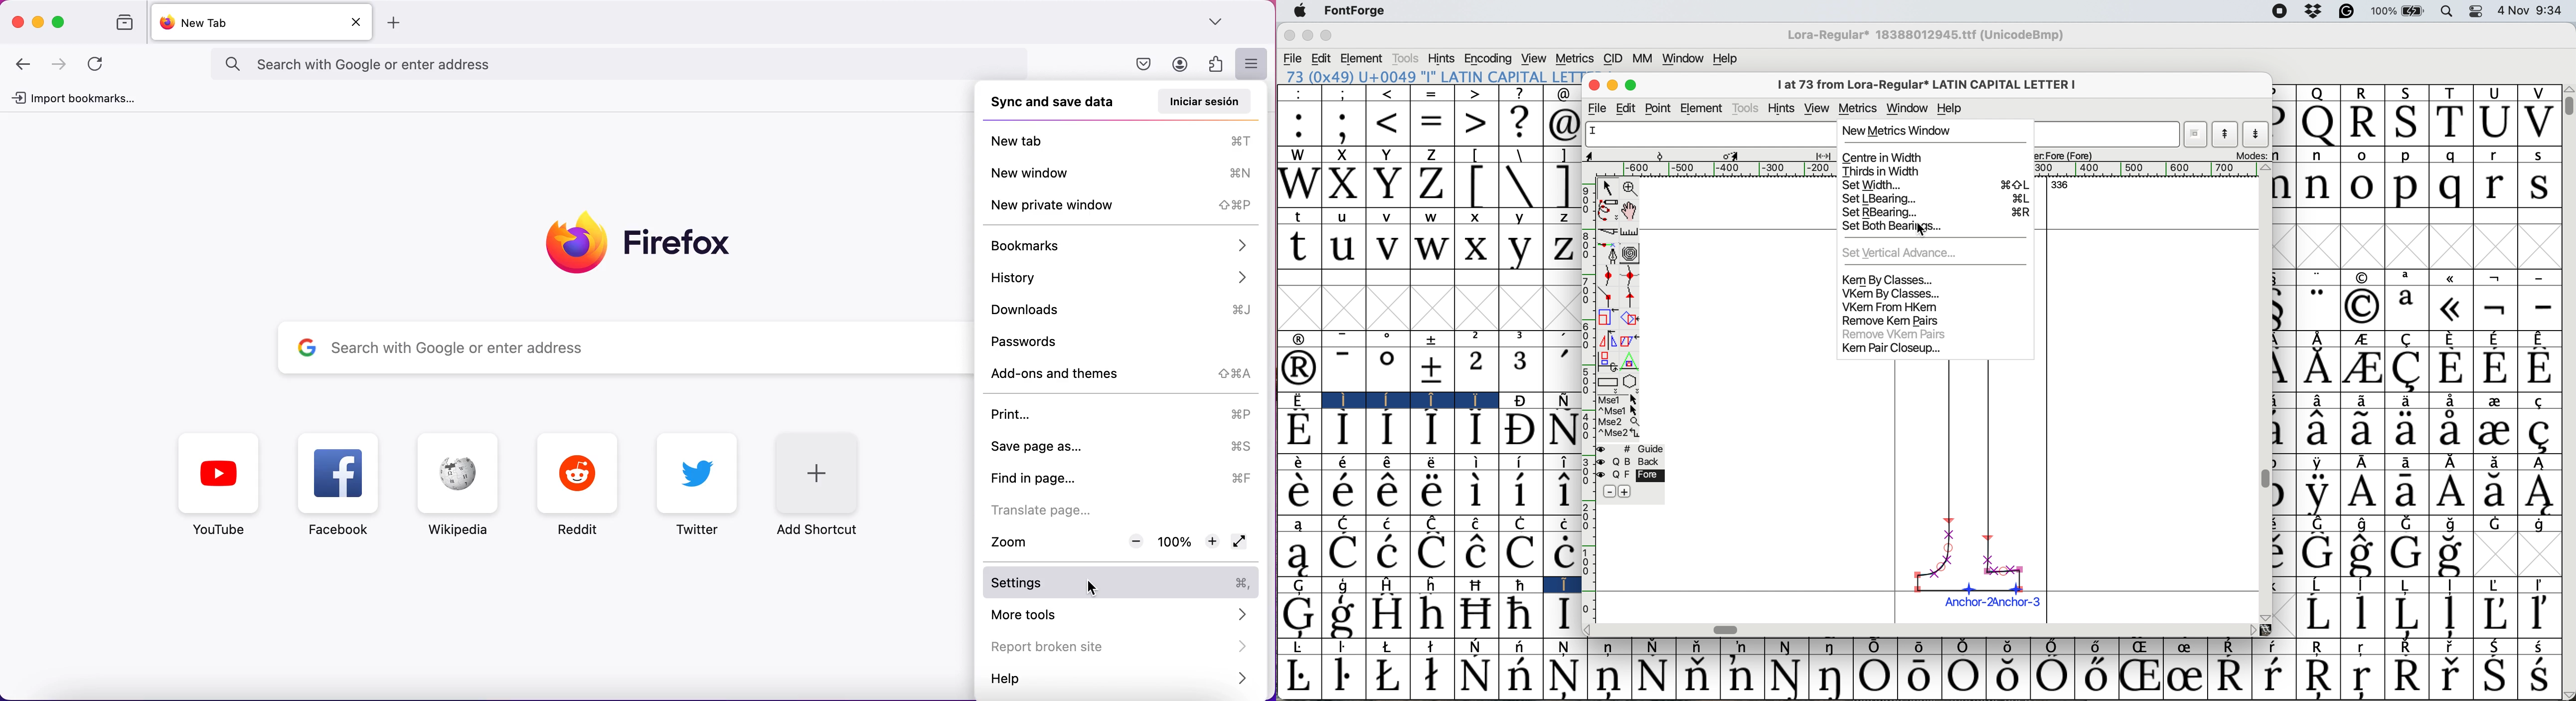  I want to click on mm, so click(1641, 58).